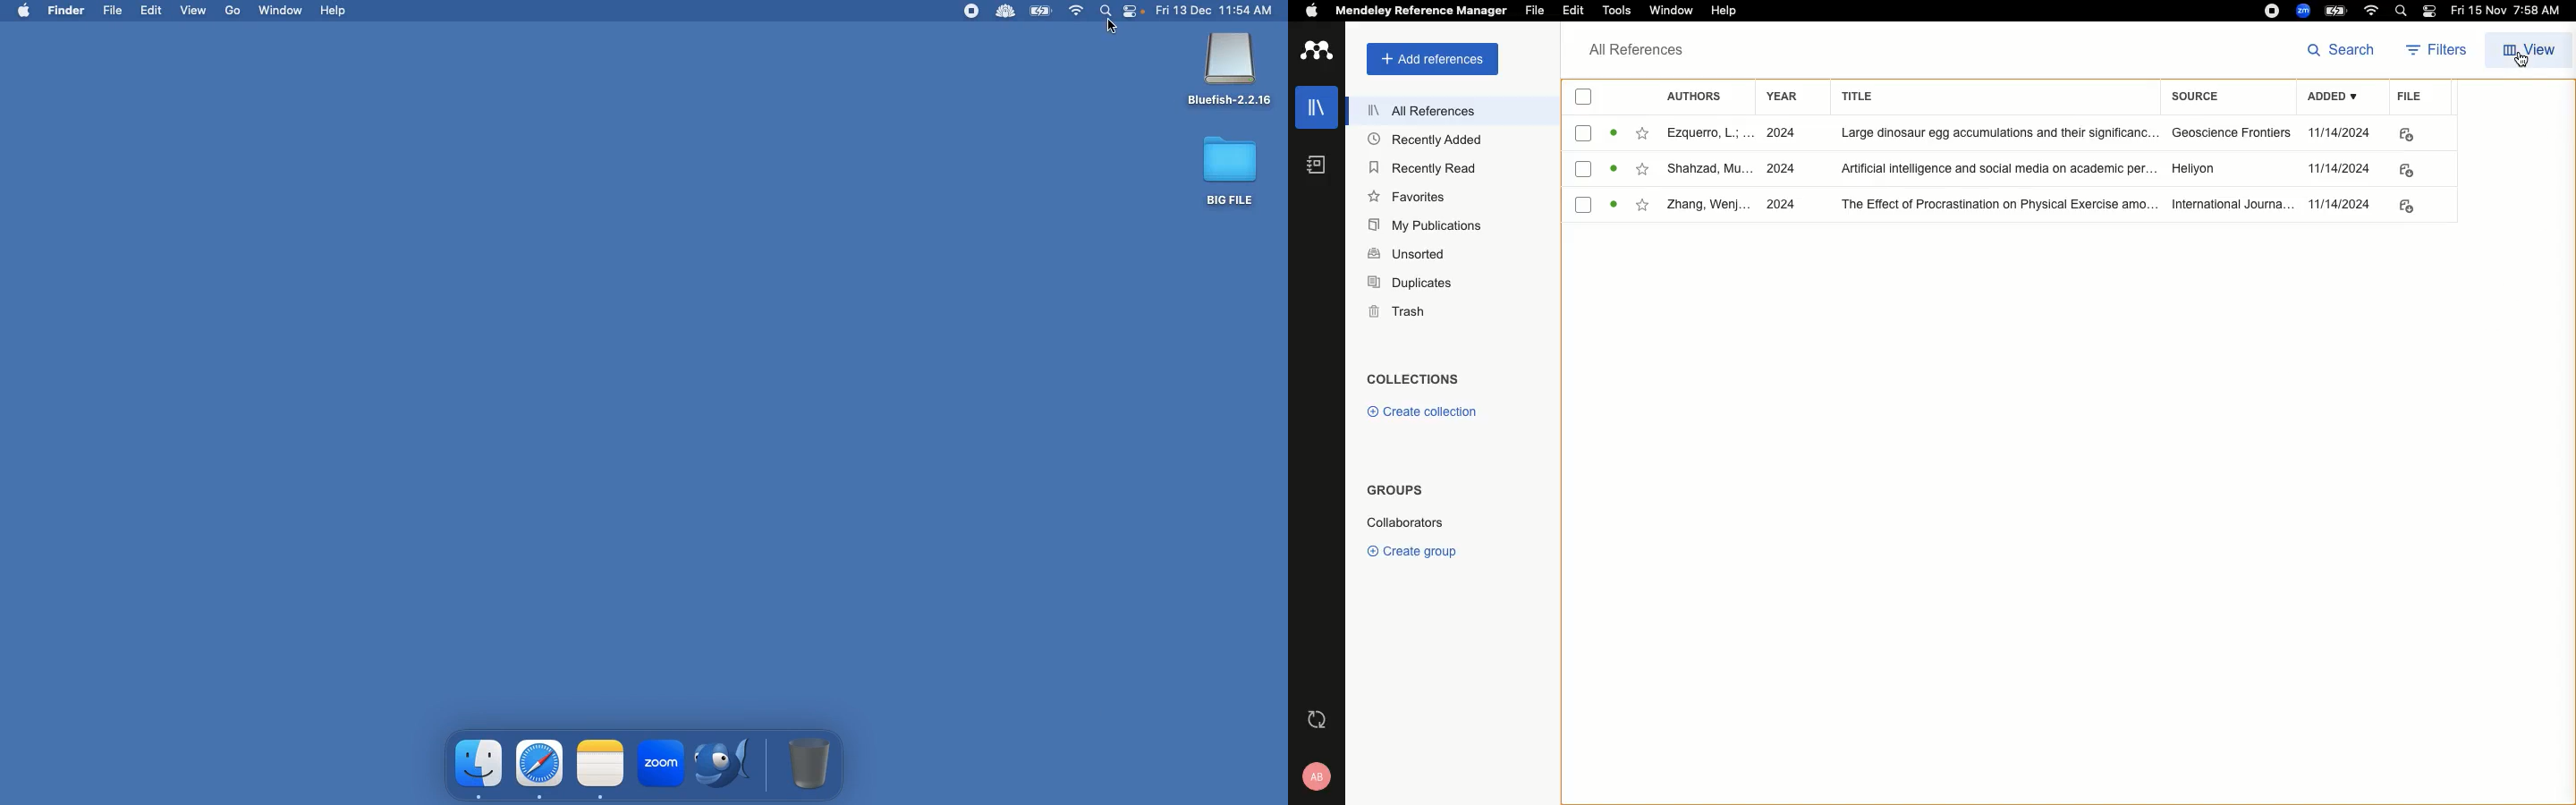 The height and width of the screenshot is (812, 2576). What do you see at coordinates (282, 10) in the screenshot?
I see `Window` at bounding box center [282, 10].